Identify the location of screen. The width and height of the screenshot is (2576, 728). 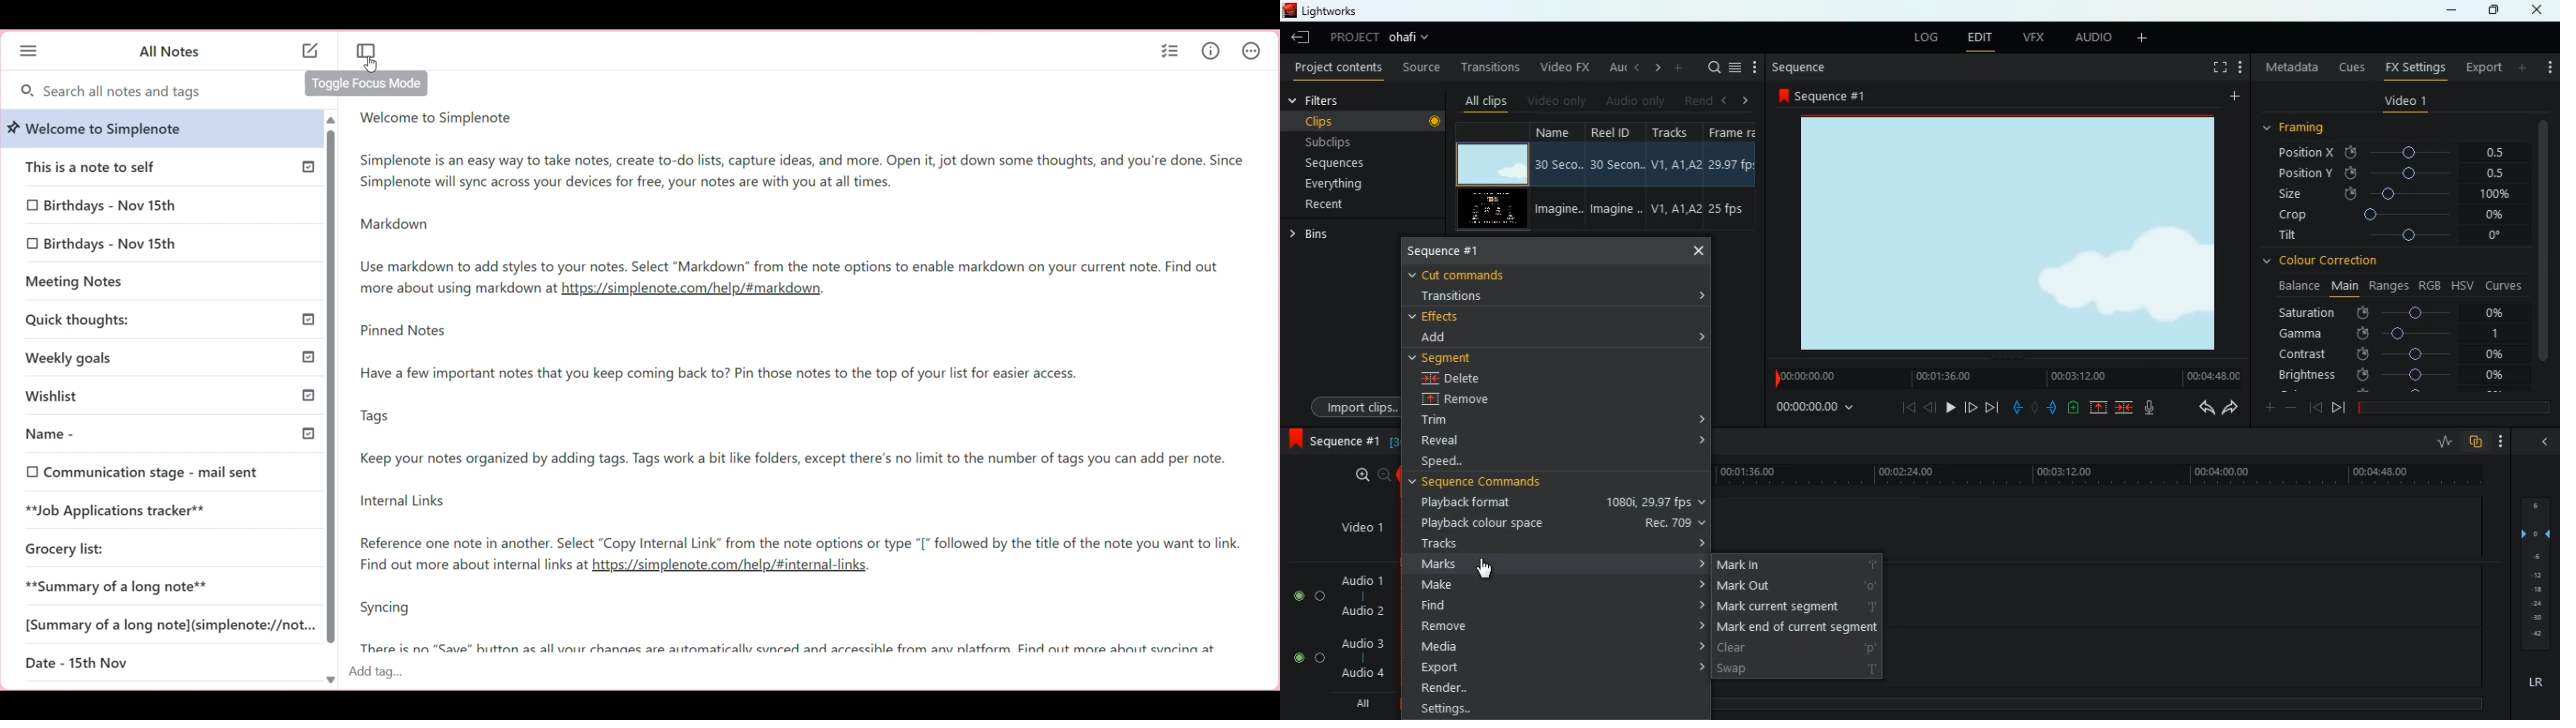
(1491, 210).